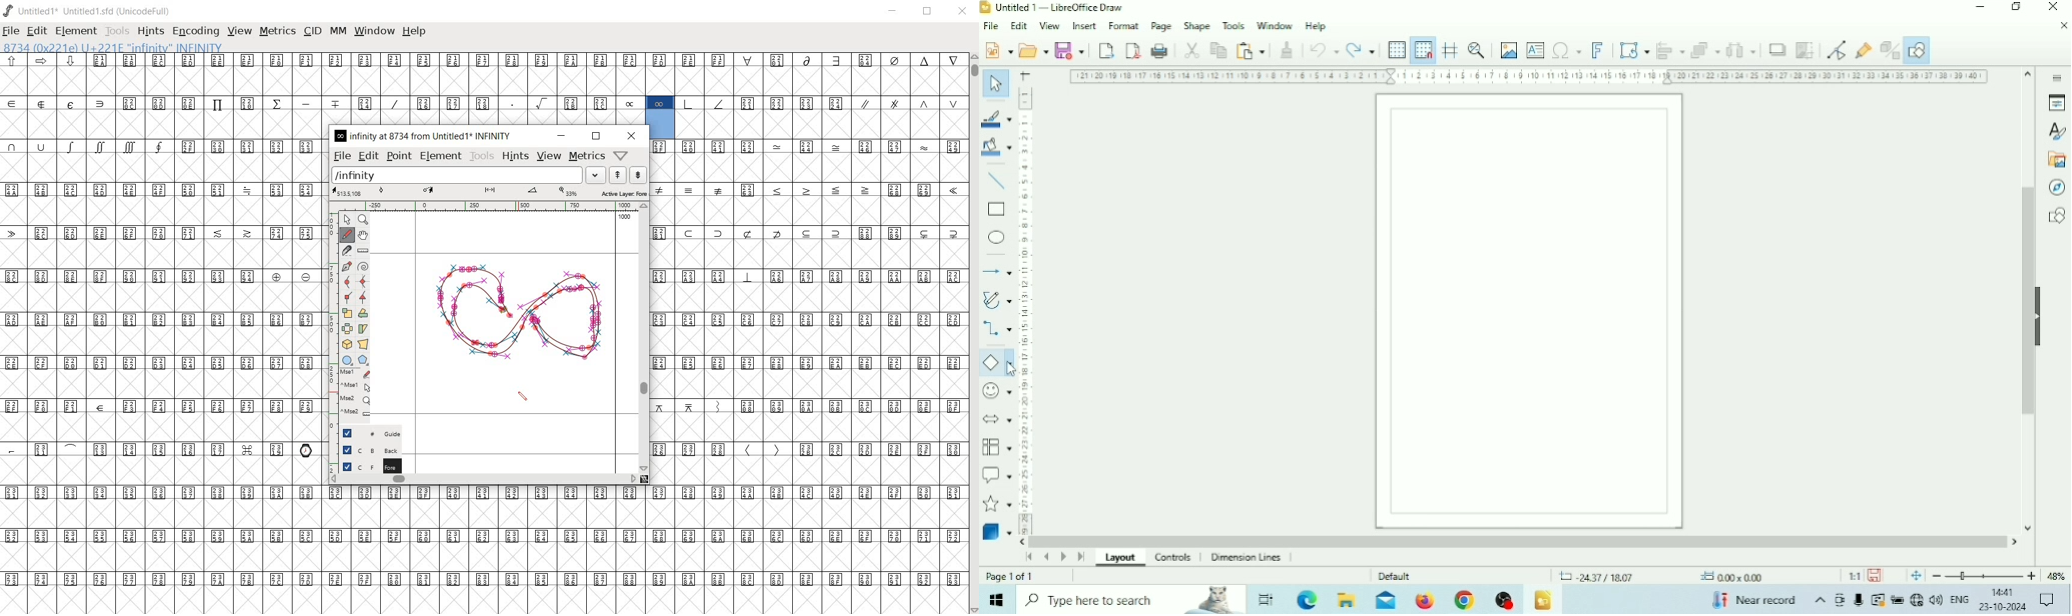 The image size is (2072, 616). What do you see at coordinates (1250, 50) in the screenshot?
I see `Paste` at bounding box center [1250, 50].